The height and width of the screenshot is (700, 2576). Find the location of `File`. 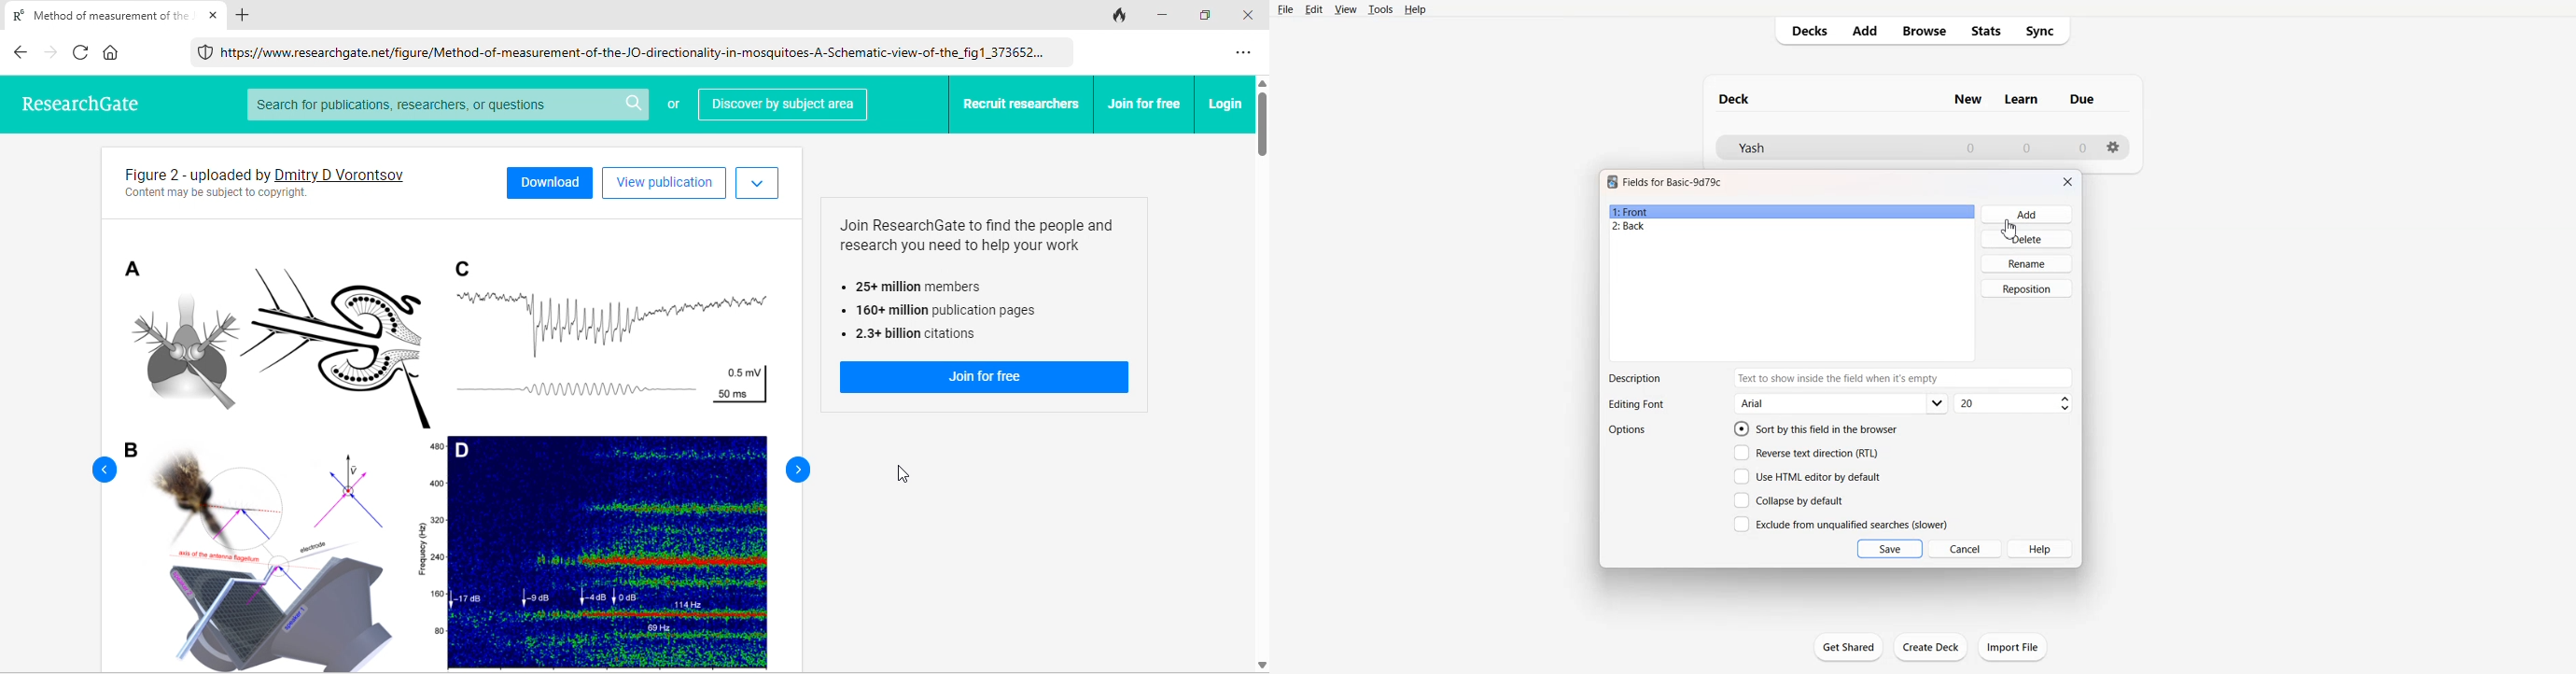

File is located at coordinates (1284, 9).